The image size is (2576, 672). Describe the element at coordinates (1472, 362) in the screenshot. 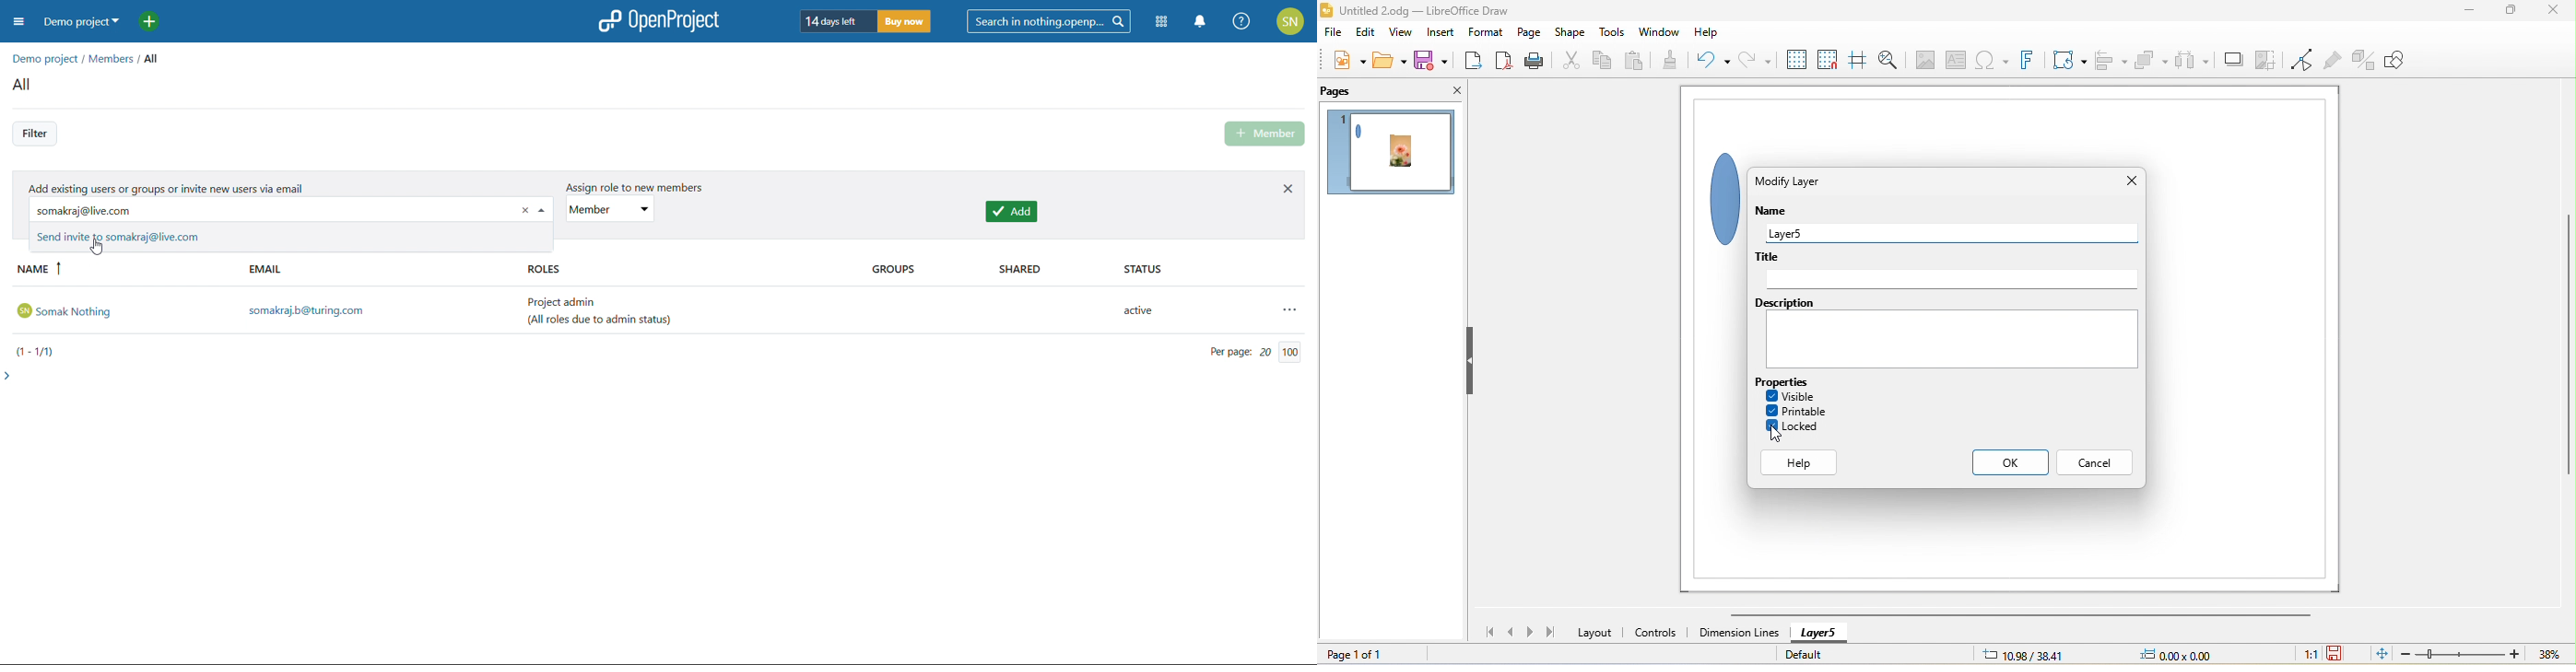

I see `hide` at that location.